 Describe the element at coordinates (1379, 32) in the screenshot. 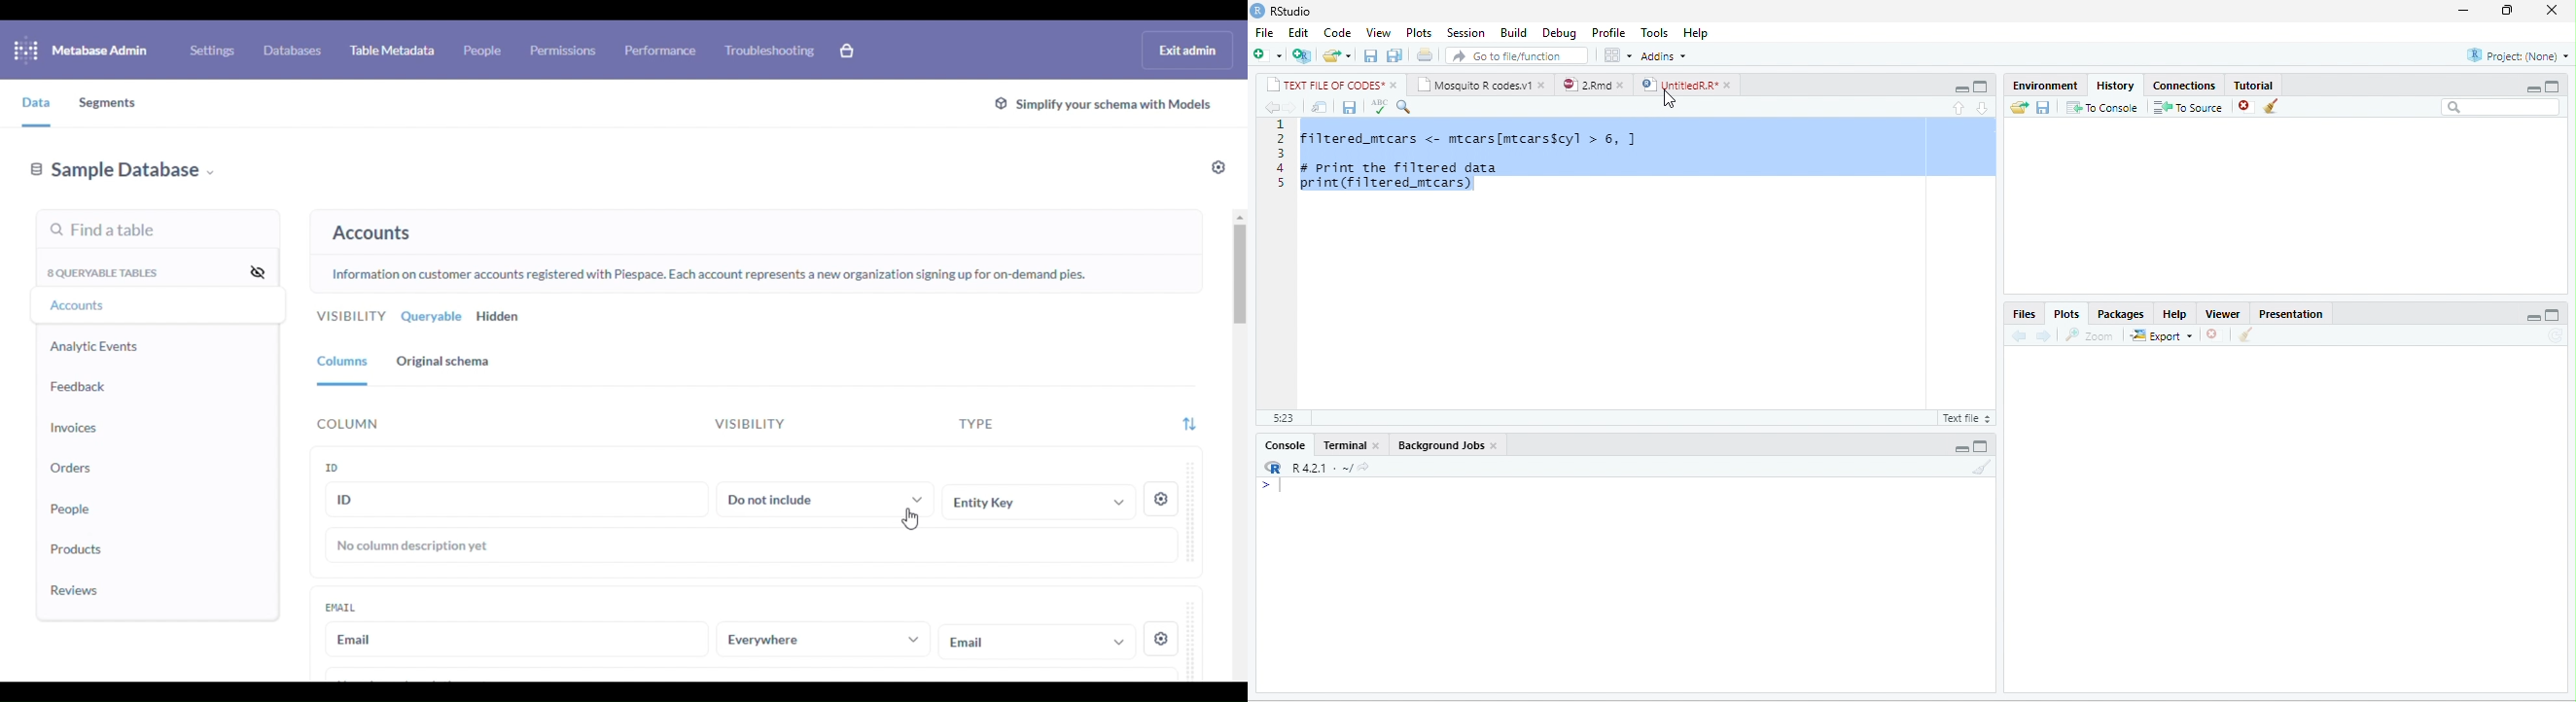

I see `View` at that location.